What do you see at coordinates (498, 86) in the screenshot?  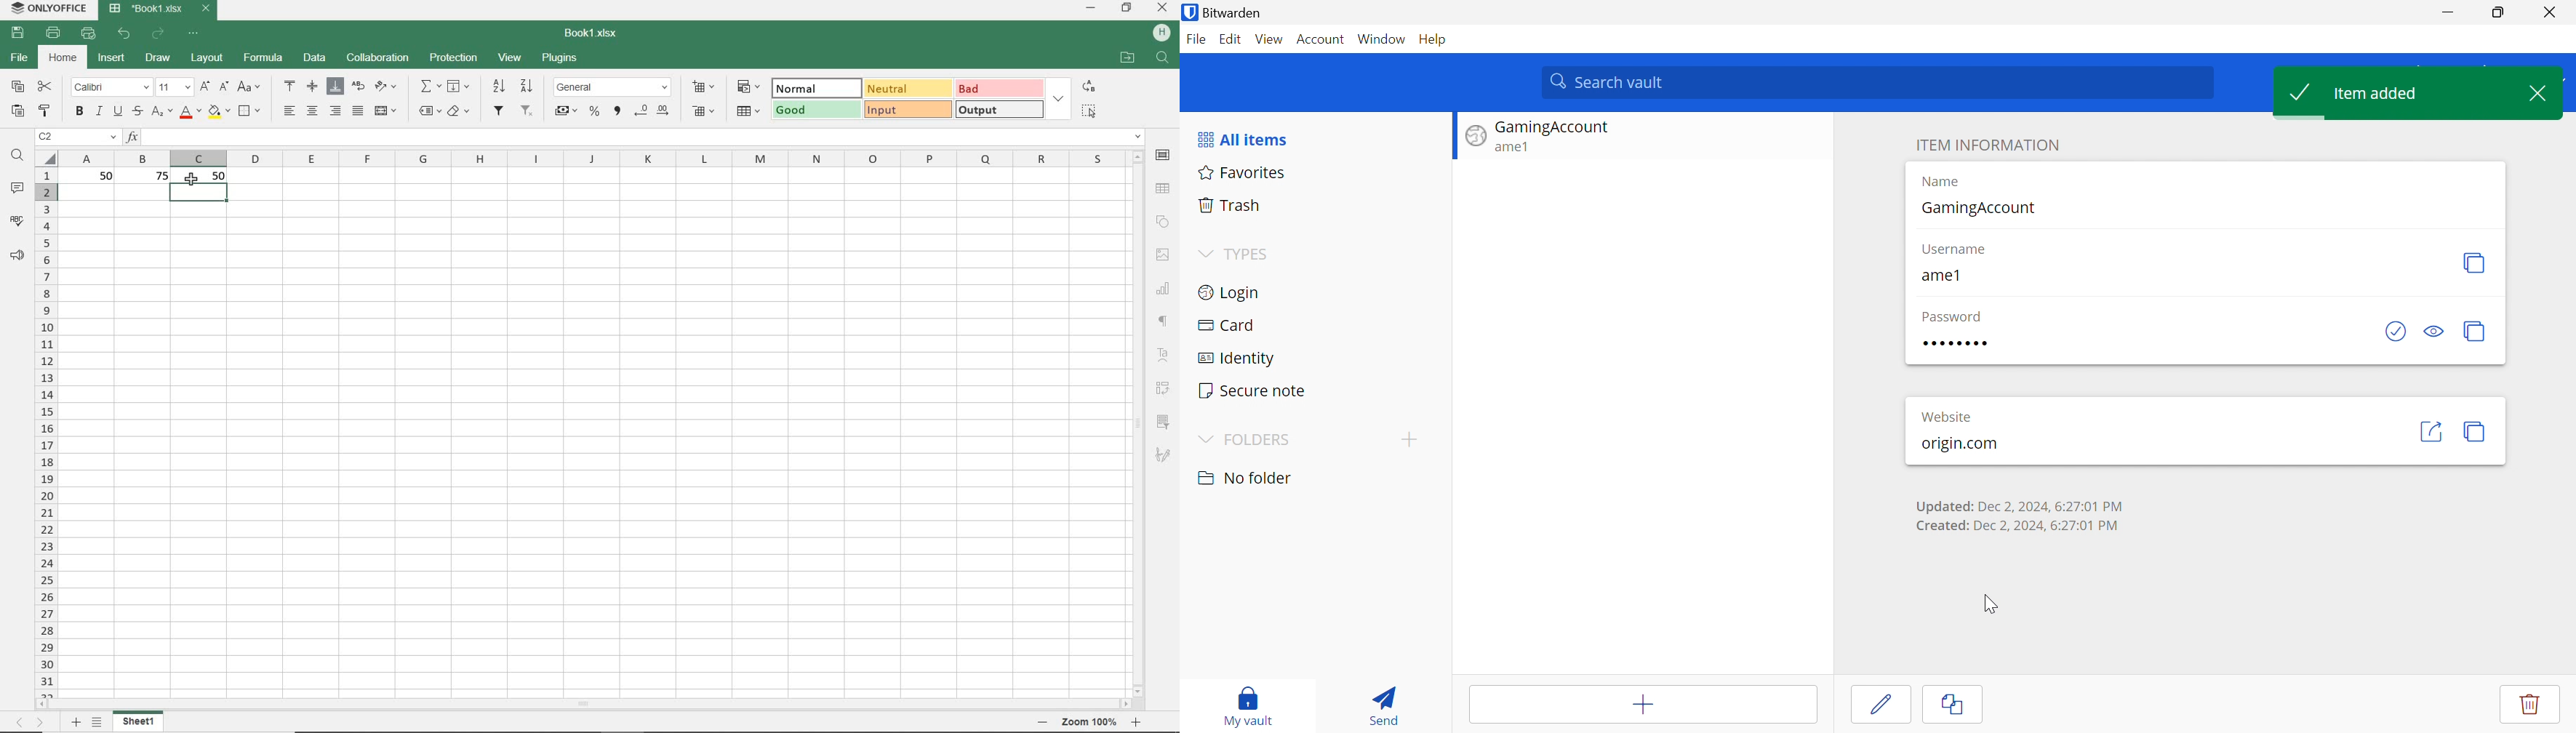 I see `sort ascending` at bounding box center [498, 86].